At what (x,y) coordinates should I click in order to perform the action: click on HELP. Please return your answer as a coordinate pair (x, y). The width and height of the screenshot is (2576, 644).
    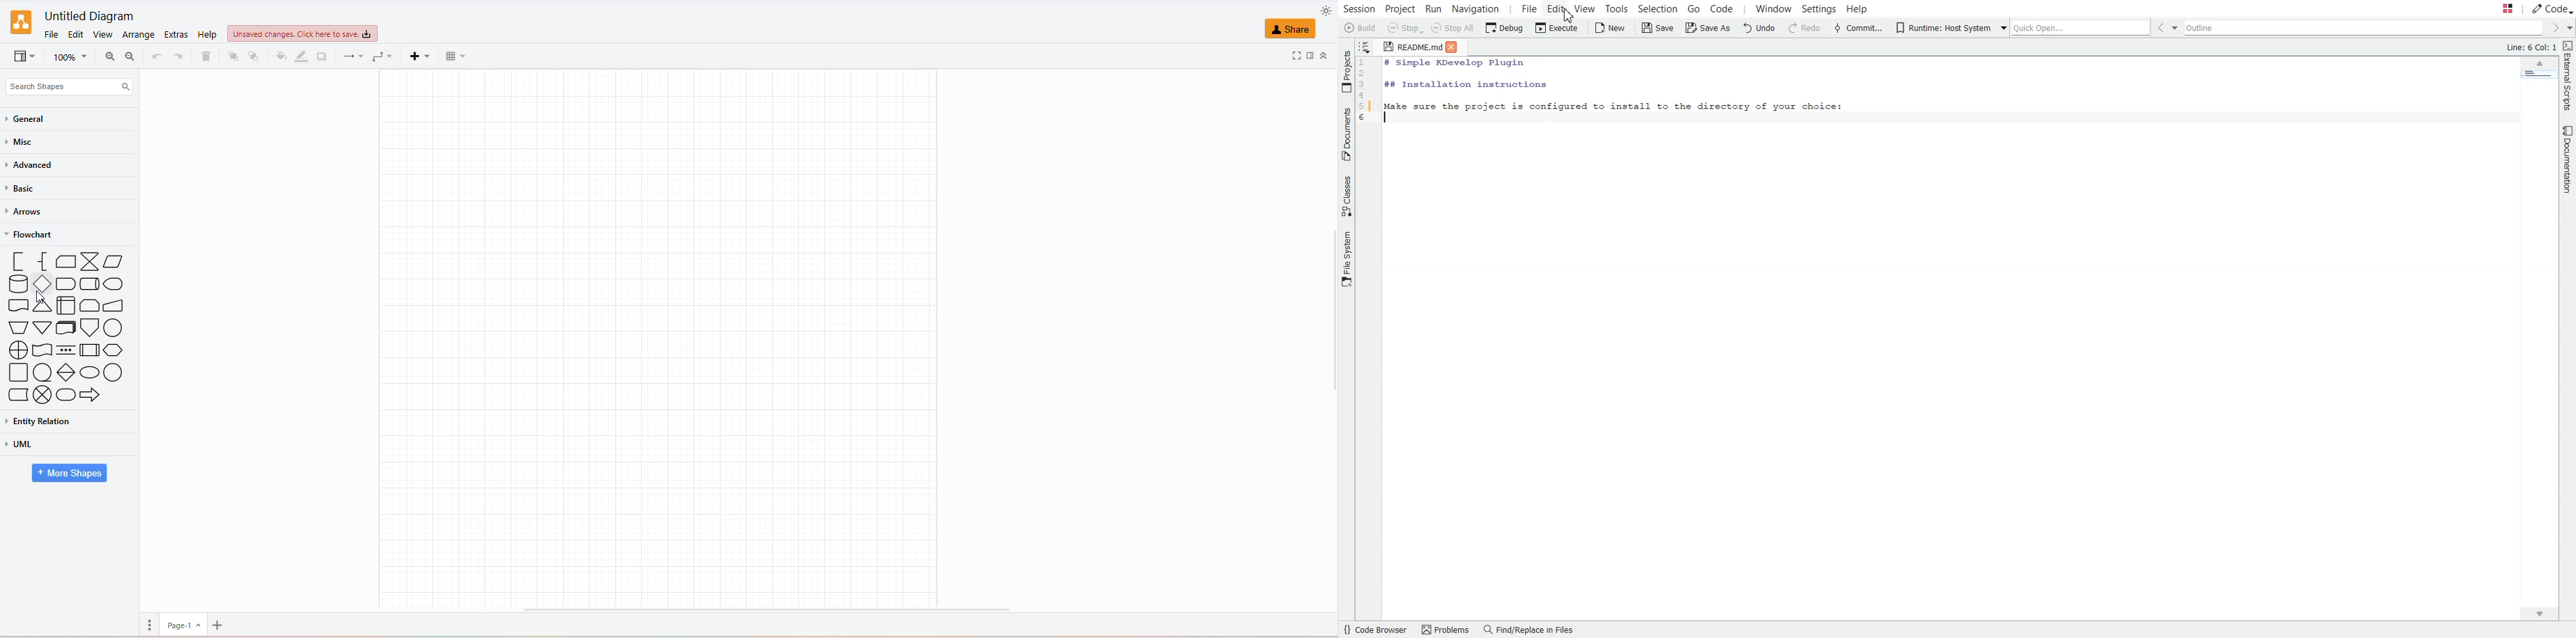
    Looking at the image, I should click on (206, 34).